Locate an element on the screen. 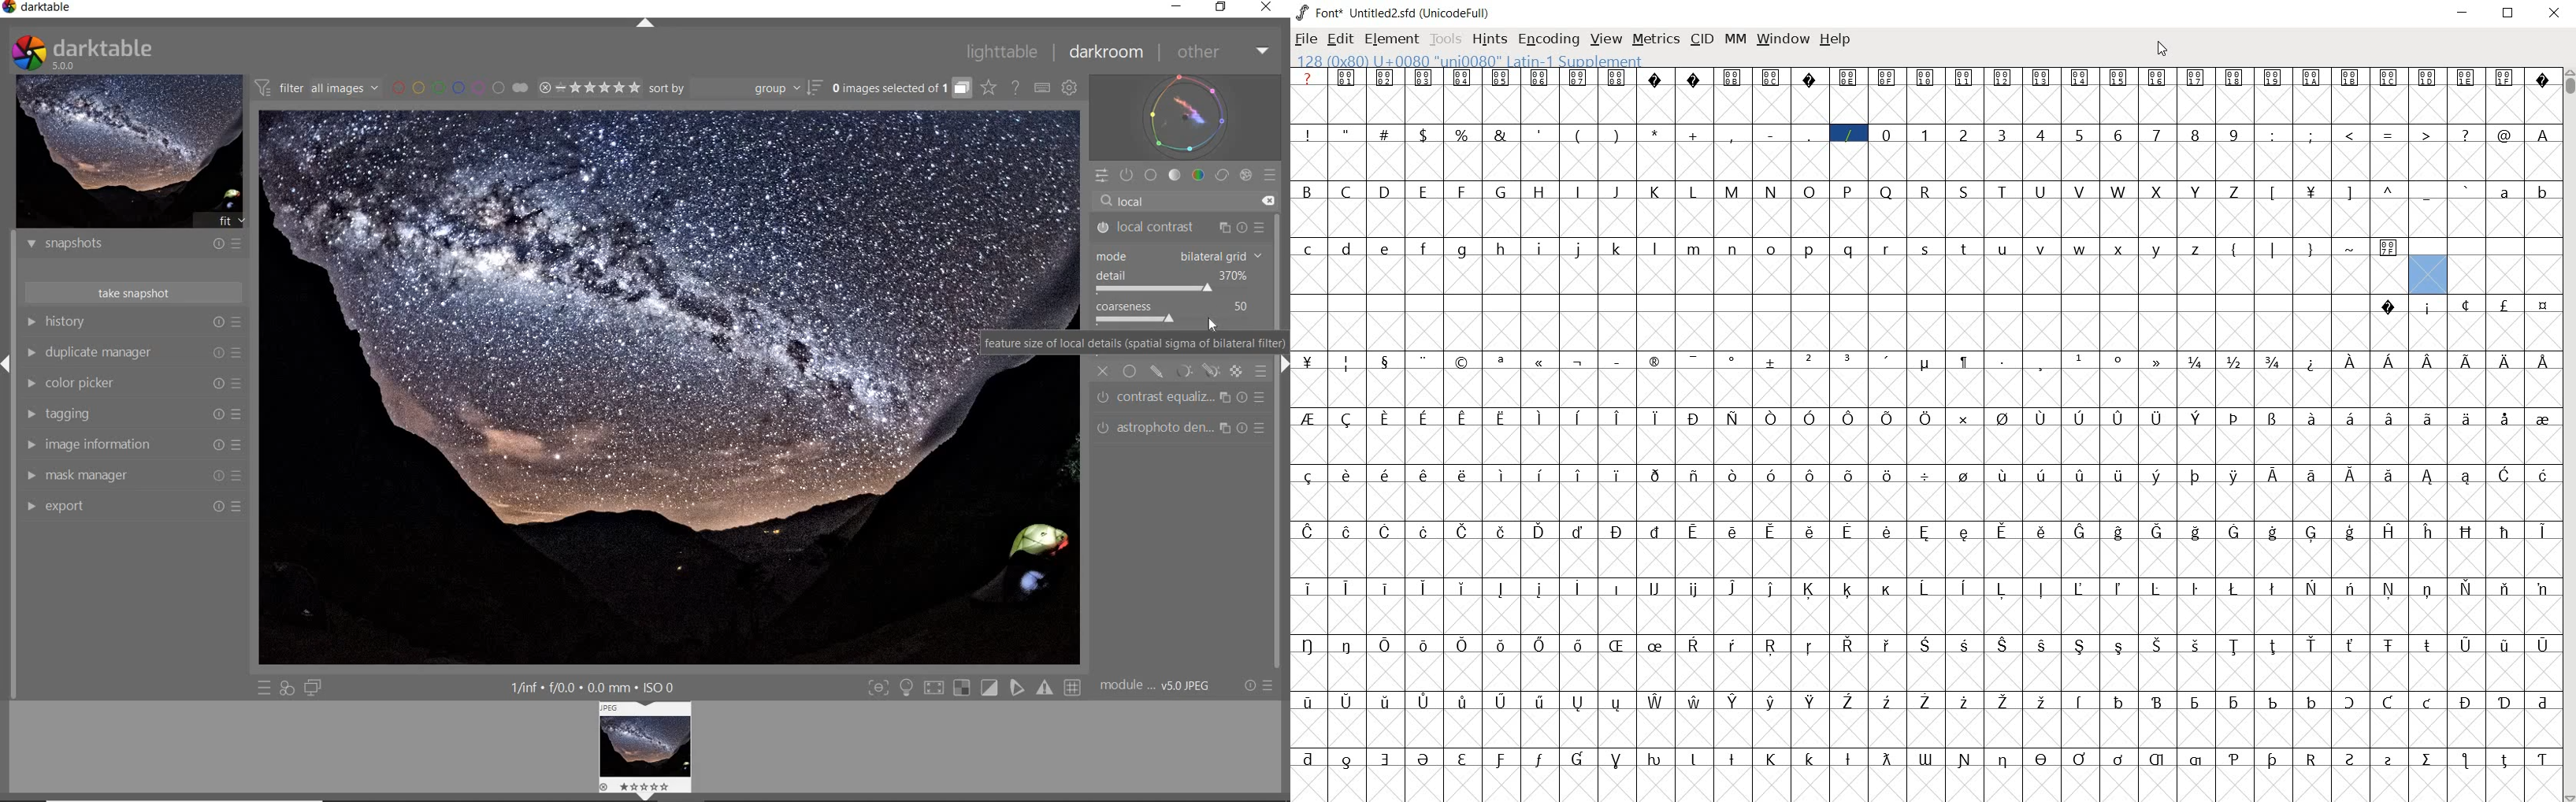  glyph is located at coordinates (2002, 362).